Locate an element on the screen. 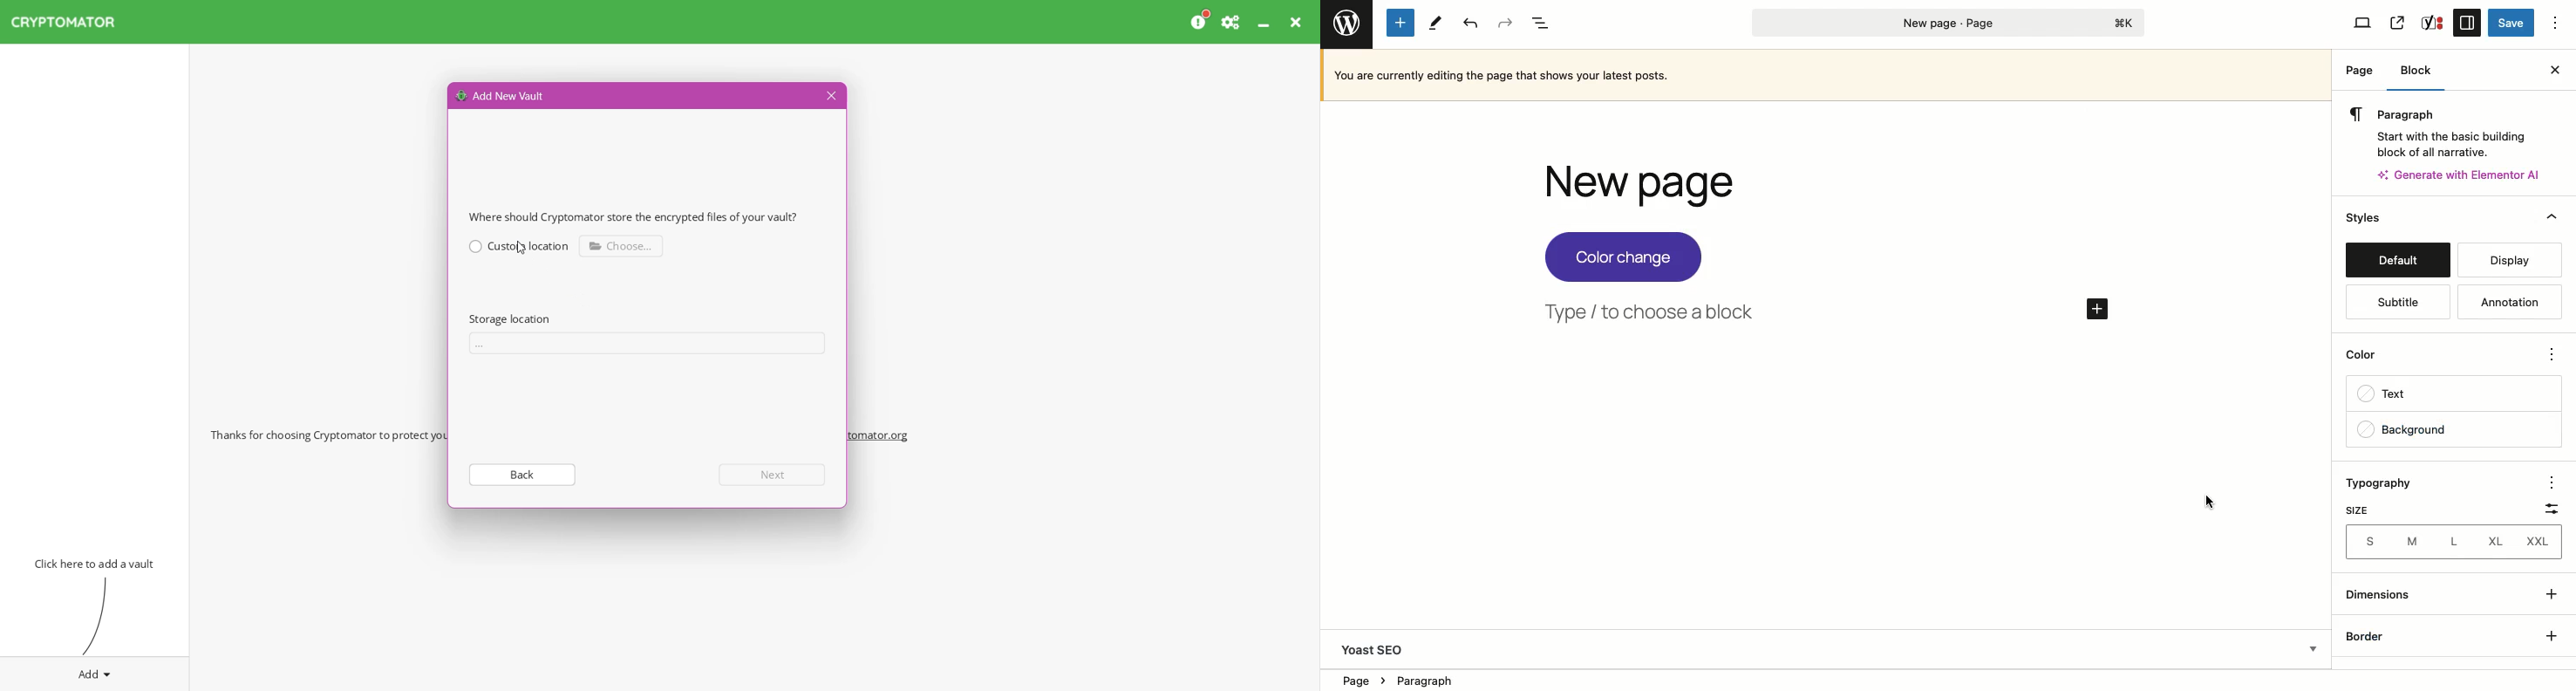 The width and height of the screenshot is (2576, 700). curosr is located at coordinates (2208, 500).